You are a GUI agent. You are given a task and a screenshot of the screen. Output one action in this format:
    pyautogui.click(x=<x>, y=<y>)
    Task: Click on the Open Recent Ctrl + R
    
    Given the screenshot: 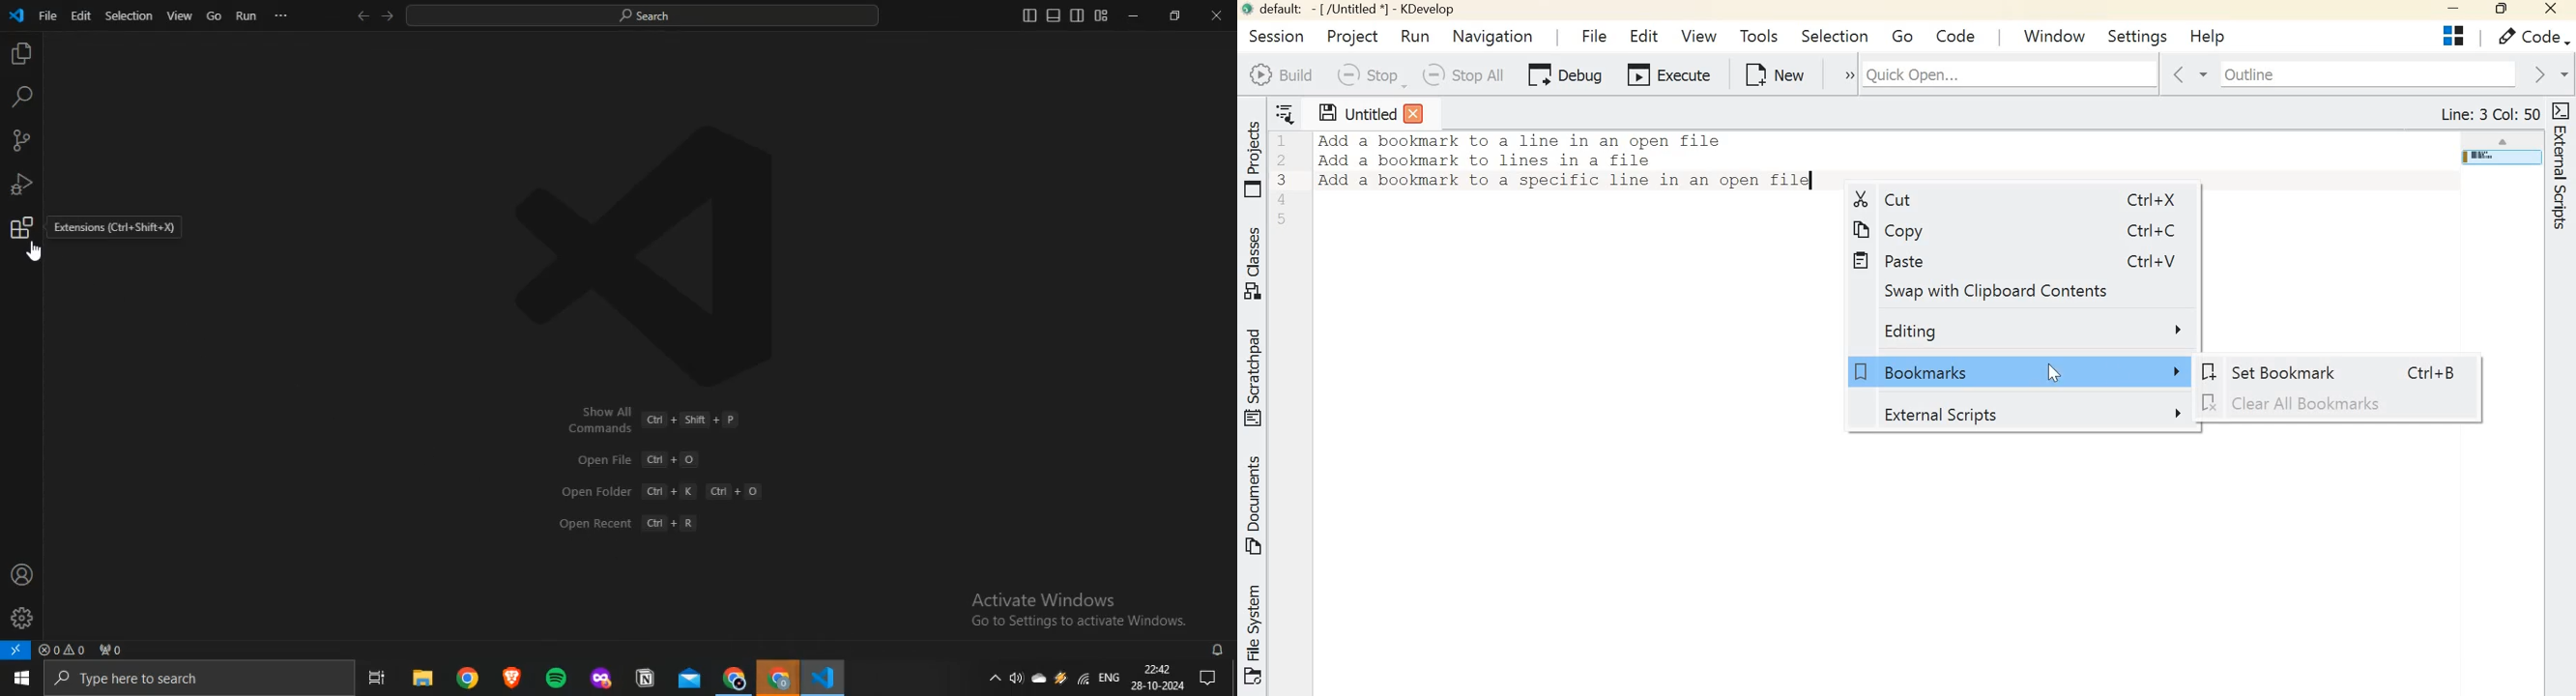 What is the action you would take?
    pyautogui.click(x=635, y=522)
    